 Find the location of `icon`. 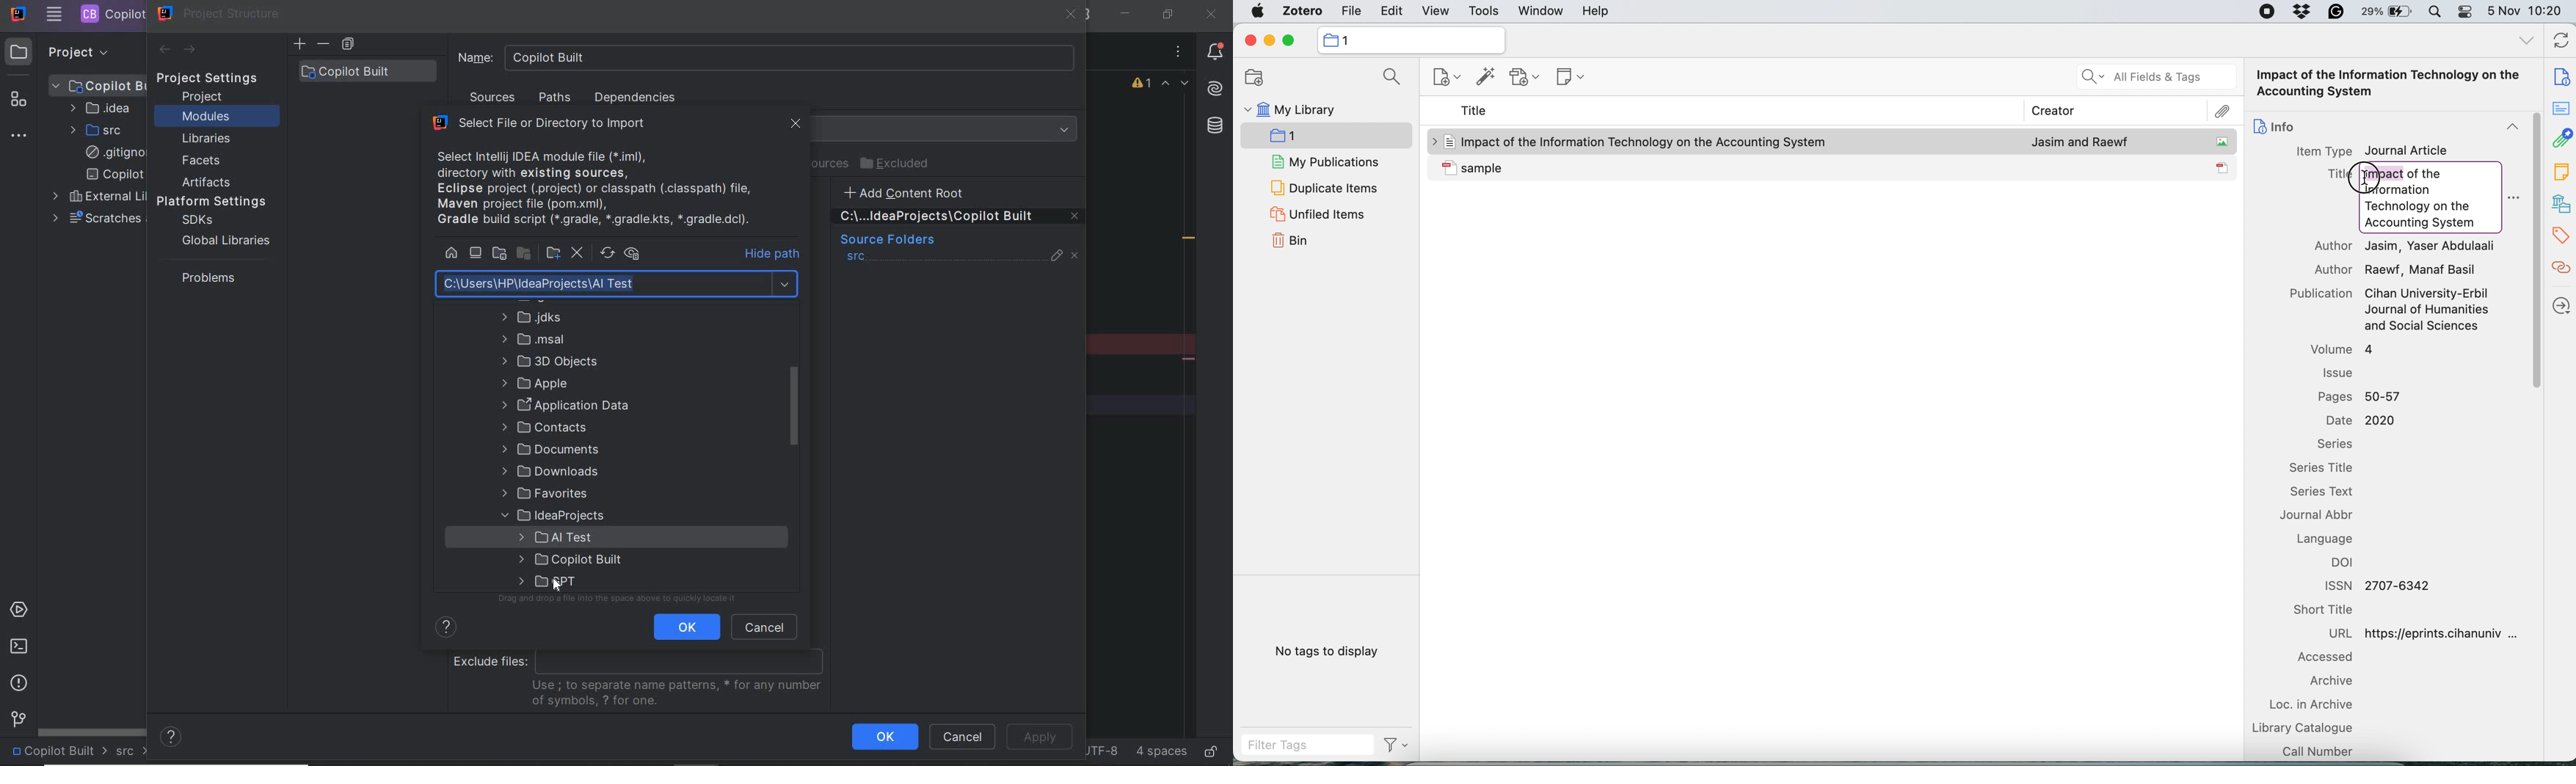

icon is located at coordinates (1449, 167).